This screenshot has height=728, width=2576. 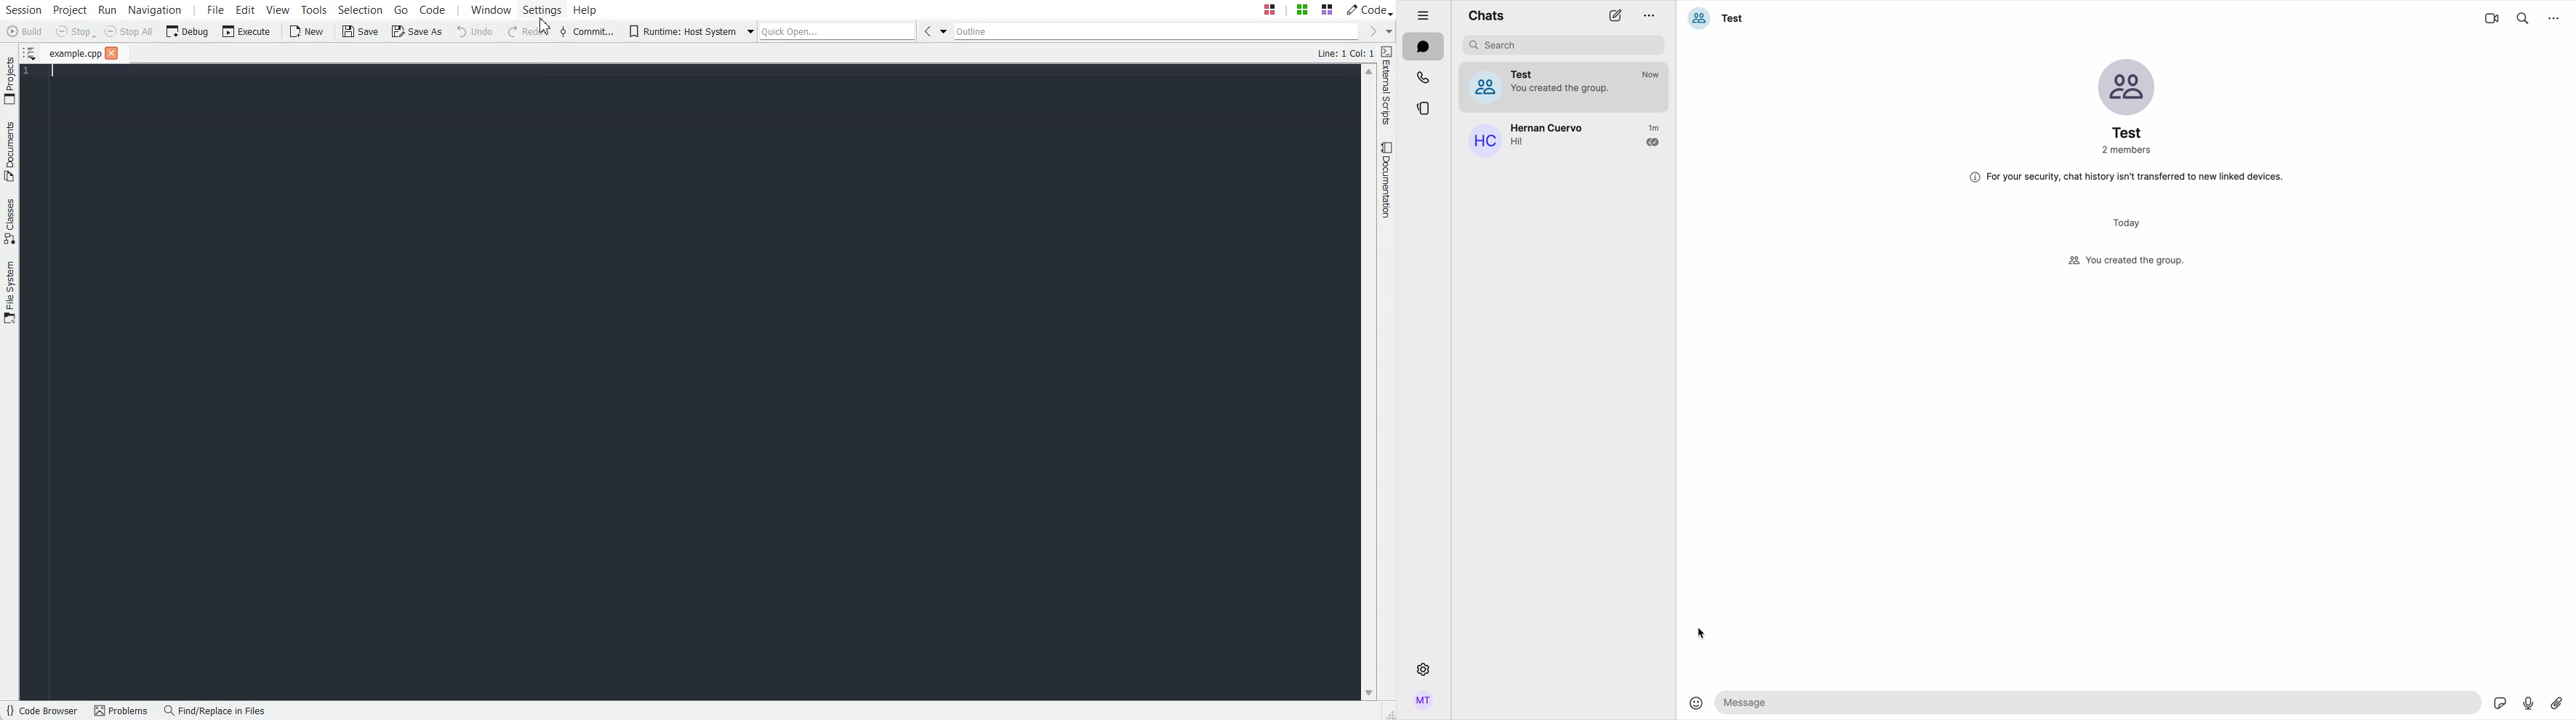 I want to click on group created, so click(x=2128, y=263).